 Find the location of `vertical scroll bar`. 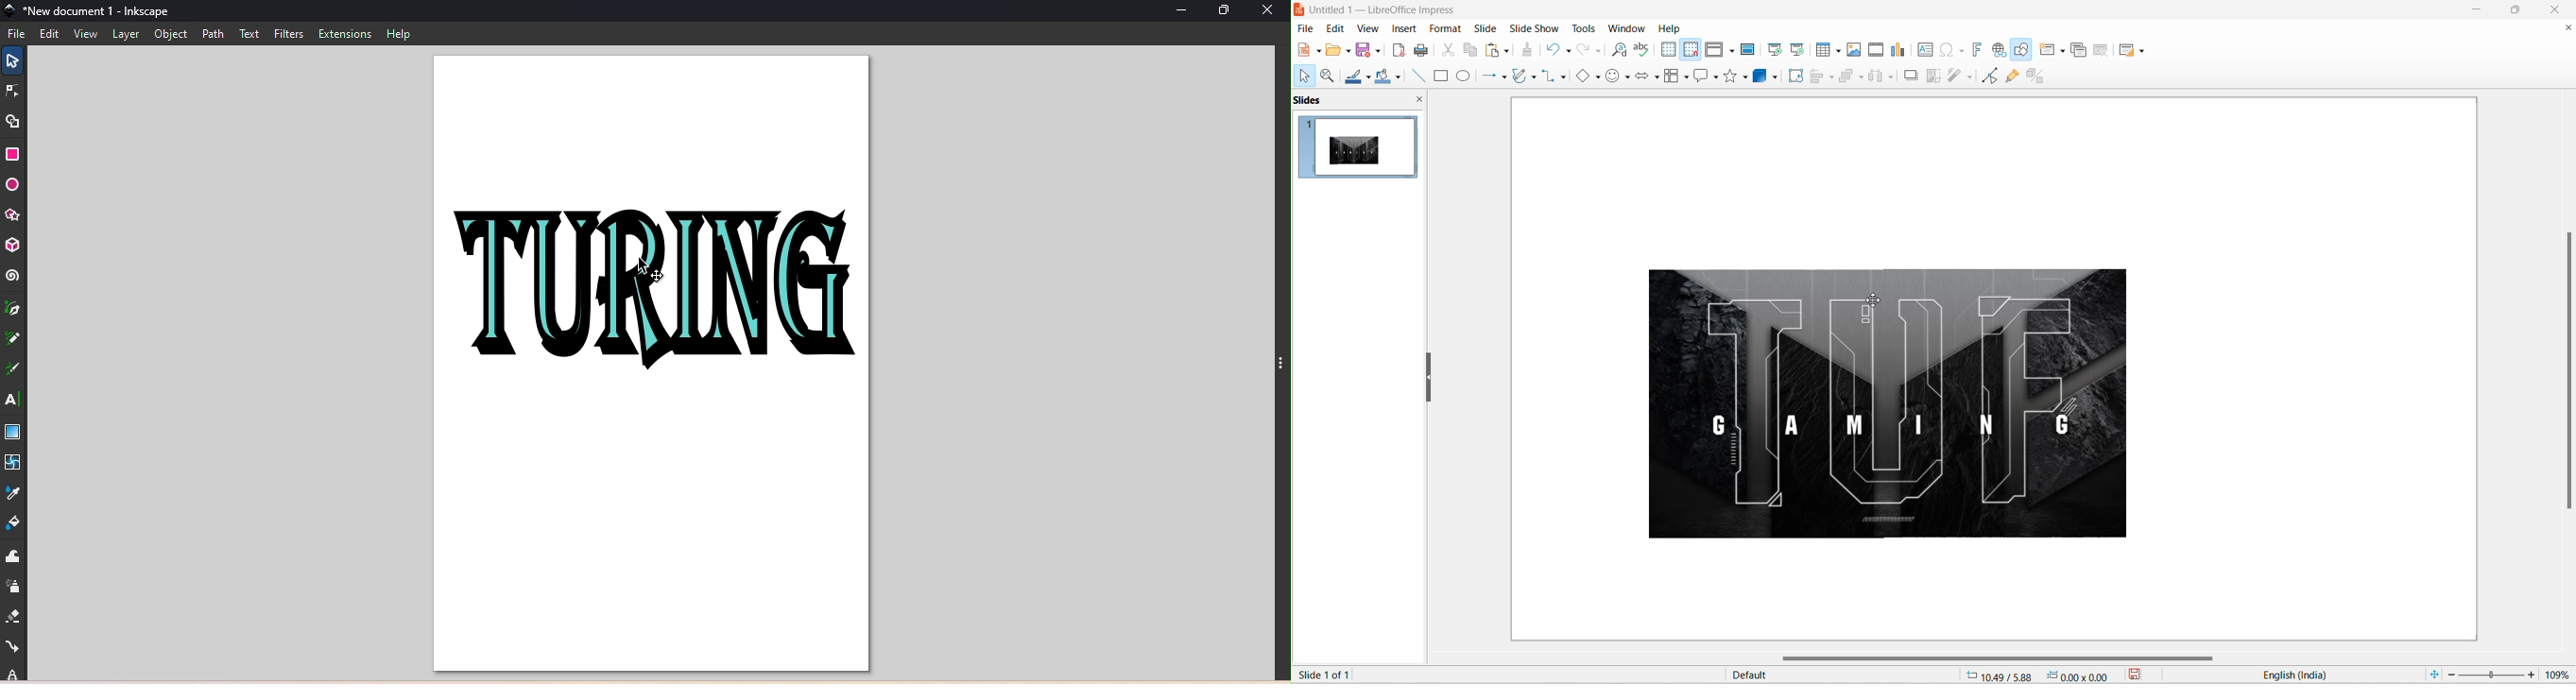

vertical scroll bar is located at coordinates (2568, 369).